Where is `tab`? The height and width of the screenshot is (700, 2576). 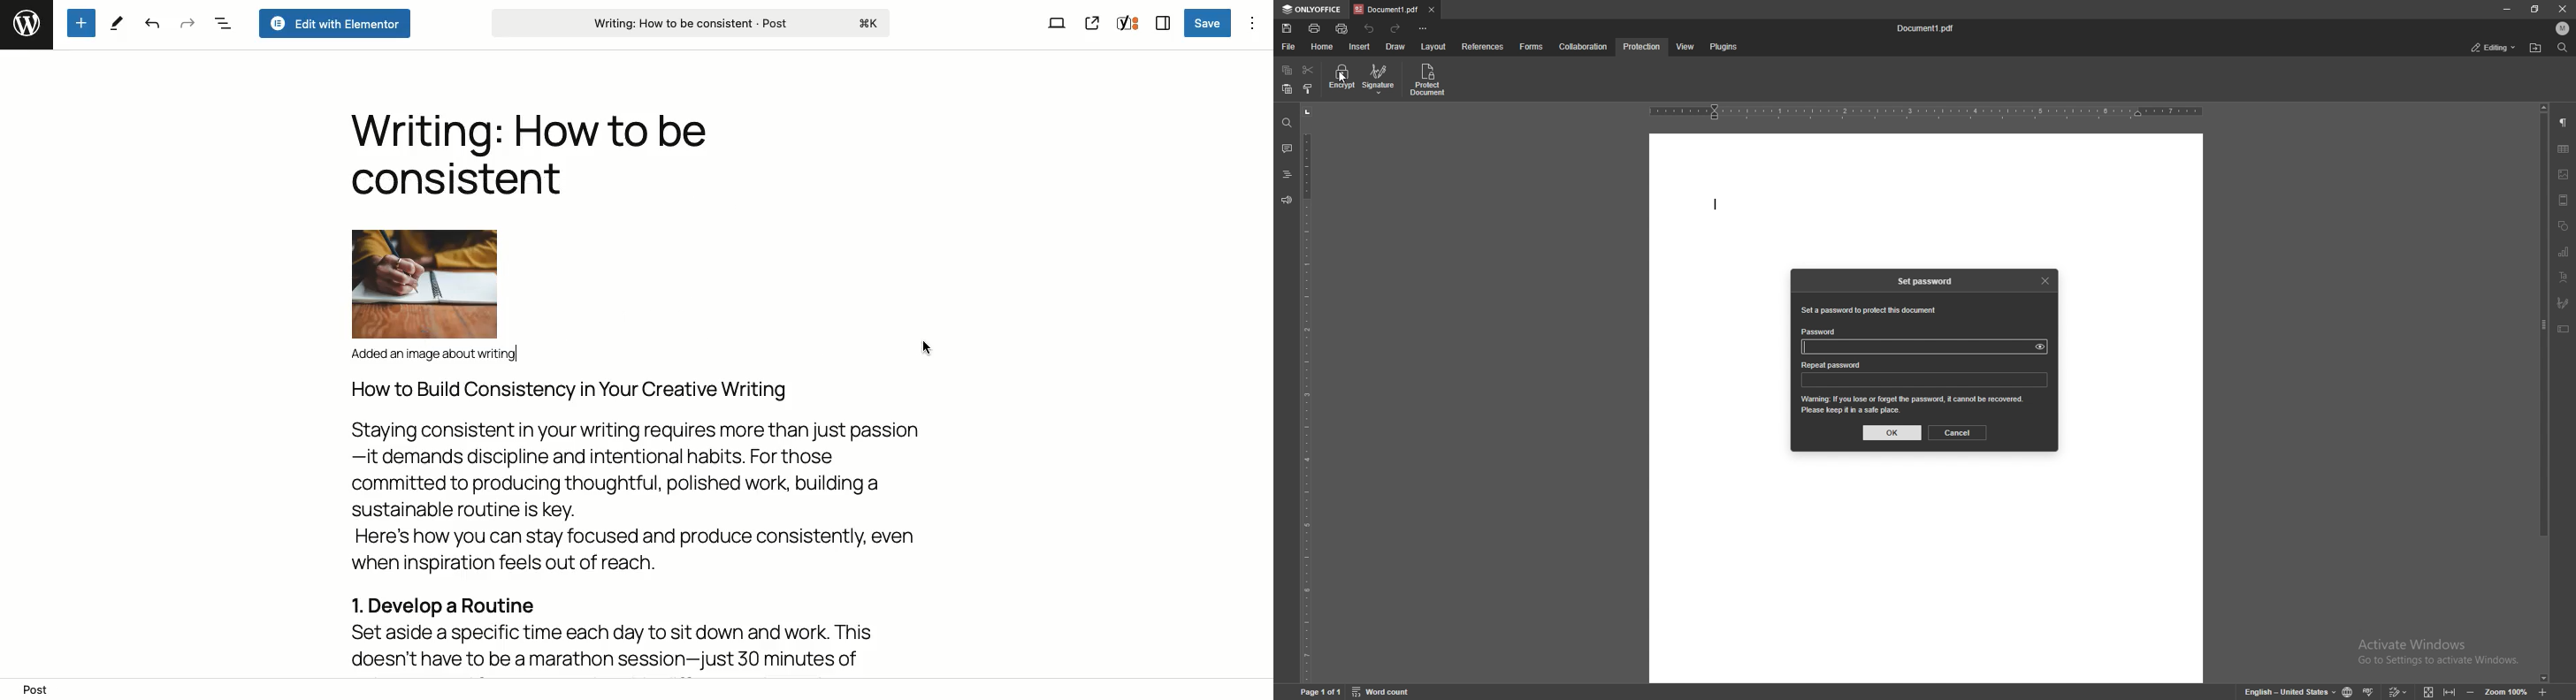 tab is located at coordinates (1387, 10).